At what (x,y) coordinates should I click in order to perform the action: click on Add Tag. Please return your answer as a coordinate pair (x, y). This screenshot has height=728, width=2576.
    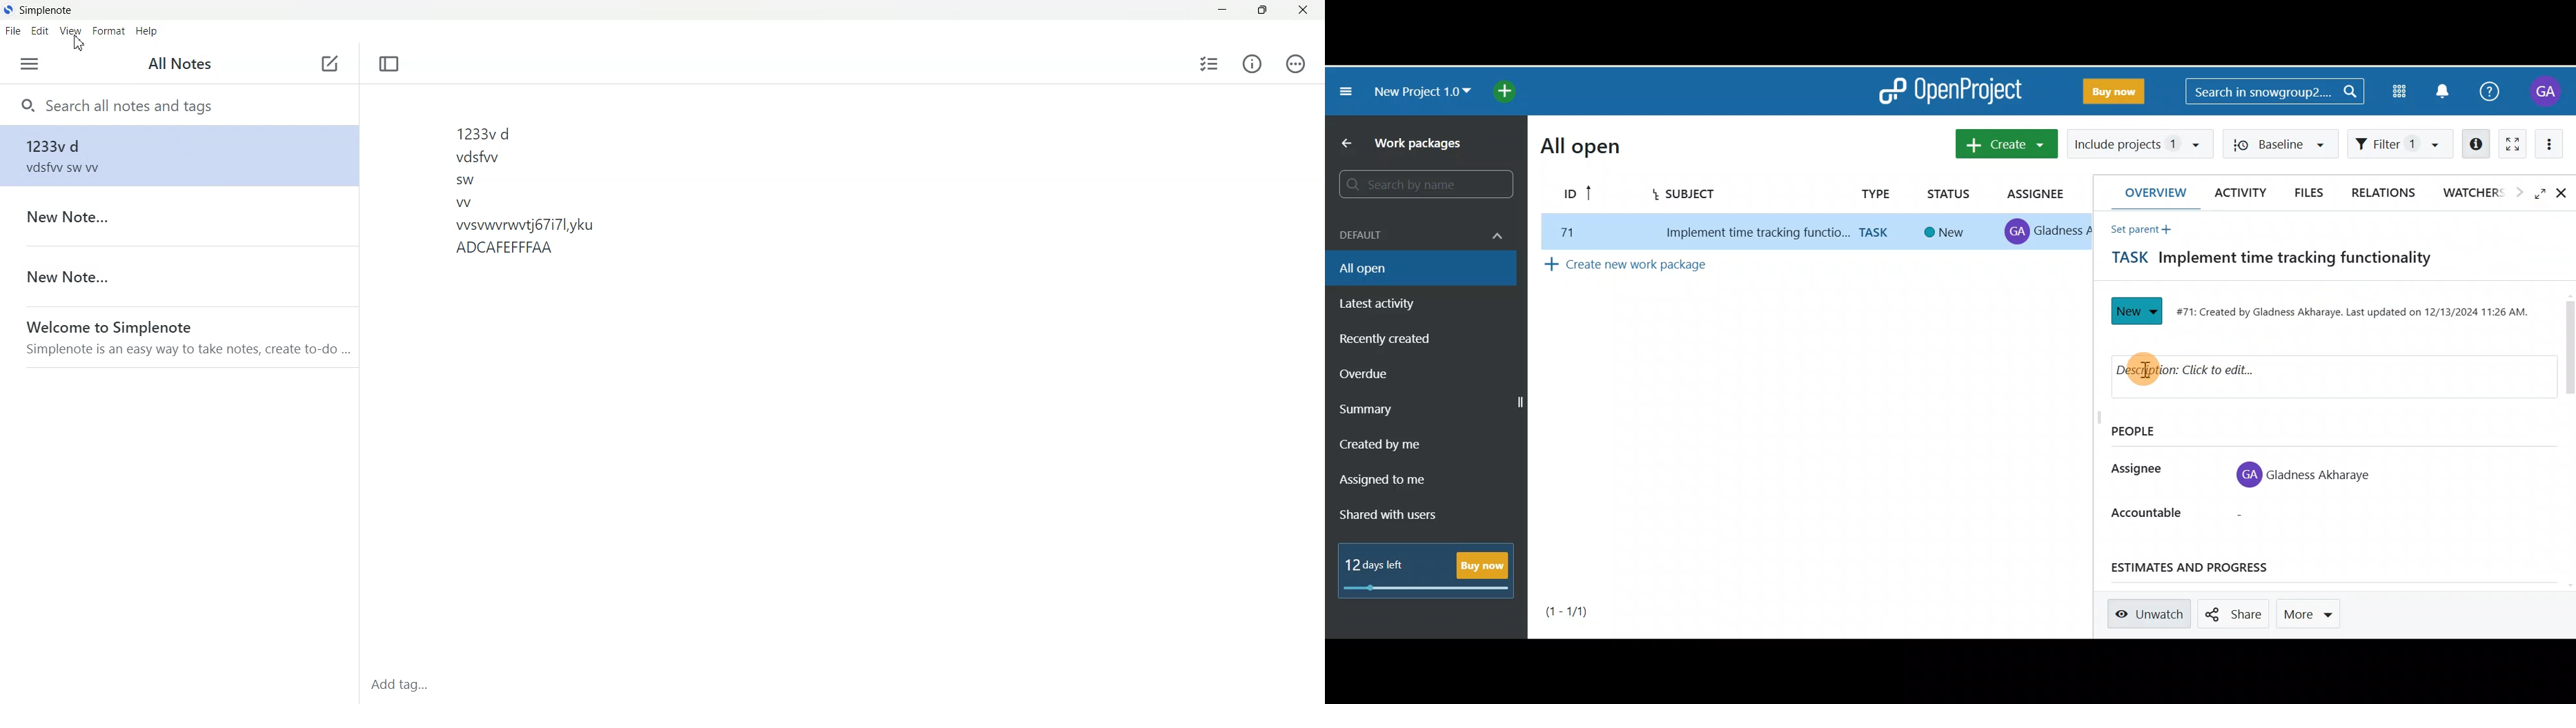
    Looking at the image, I should click on (406, 685).